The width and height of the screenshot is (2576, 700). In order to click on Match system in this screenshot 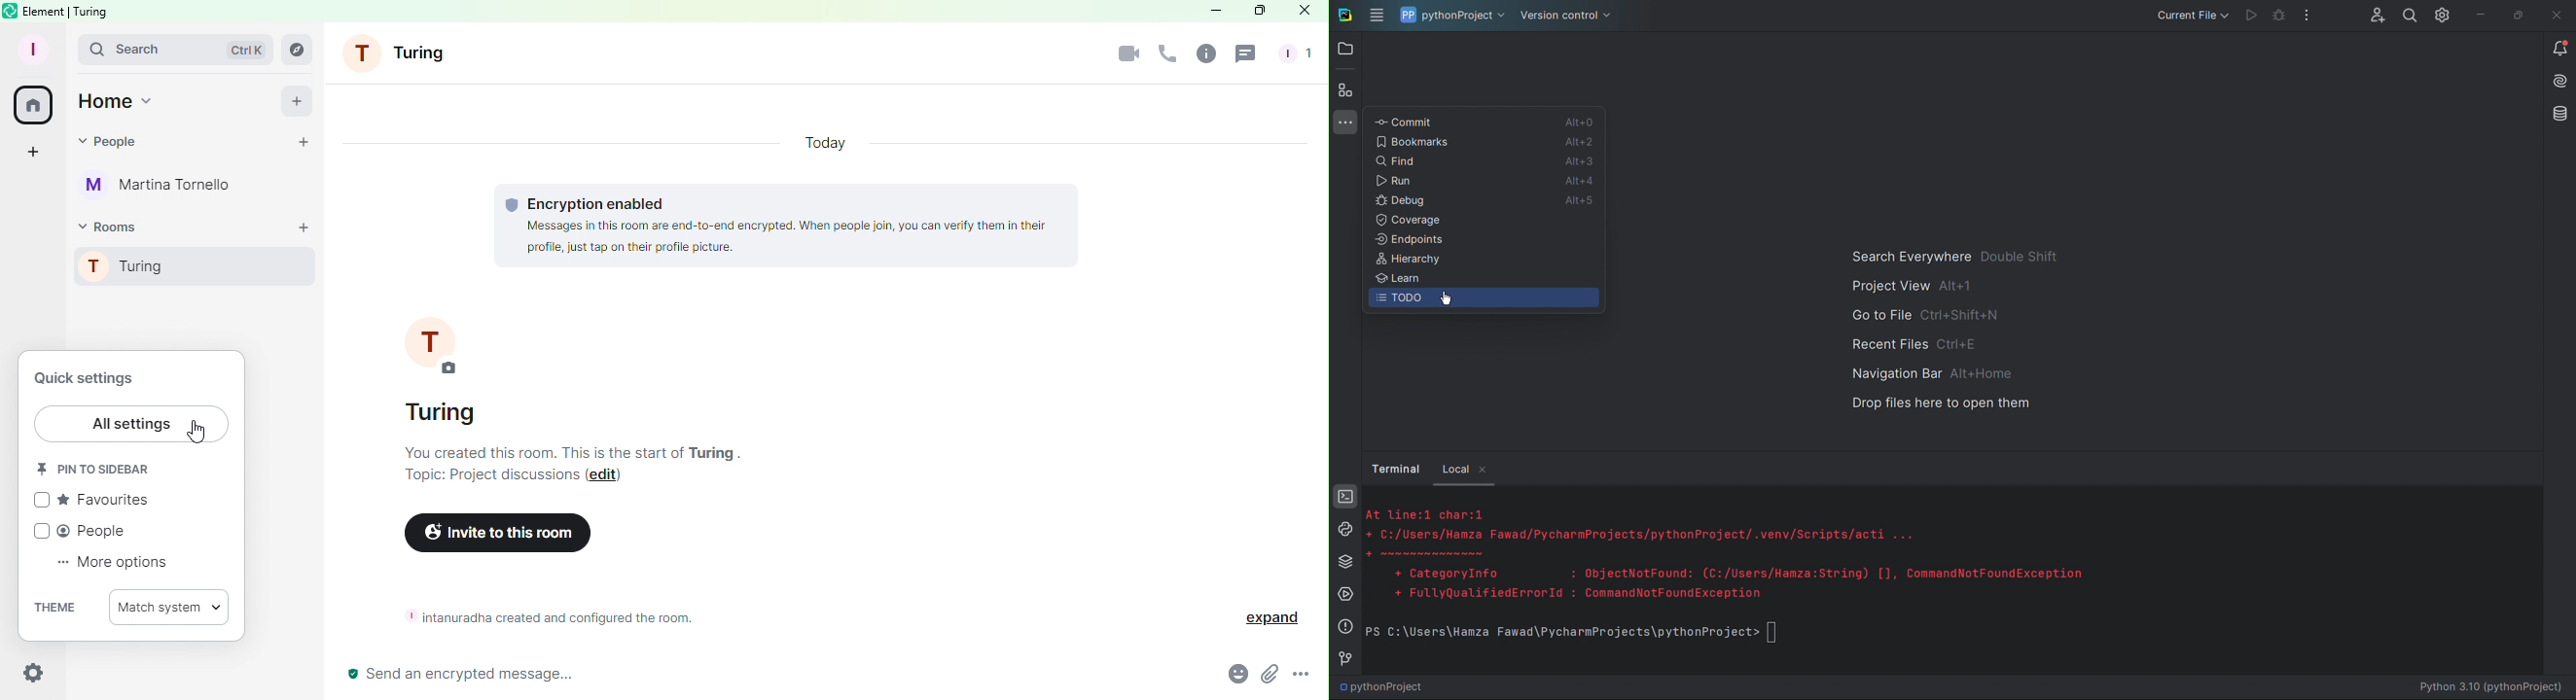, I will do `click(167, 609)`.